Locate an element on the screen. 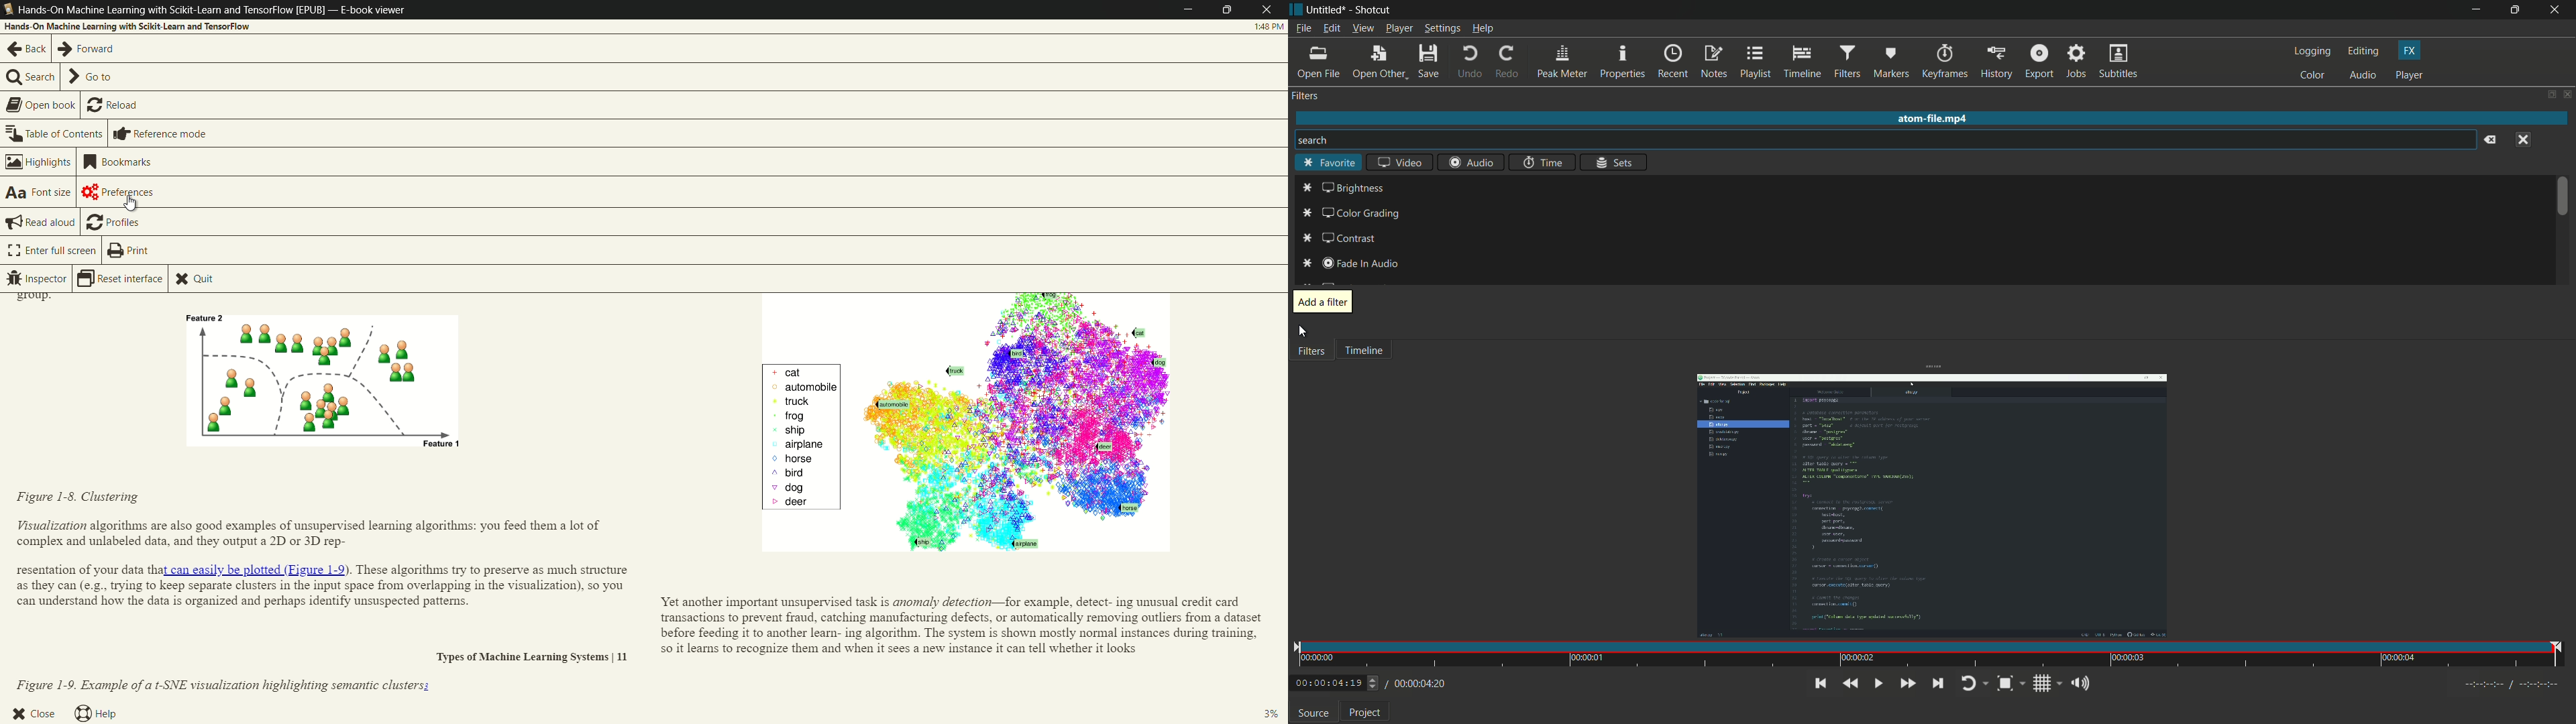 The height and width of the screenshot is (728, 2576). search bar is located at coordinates (1887, 139).